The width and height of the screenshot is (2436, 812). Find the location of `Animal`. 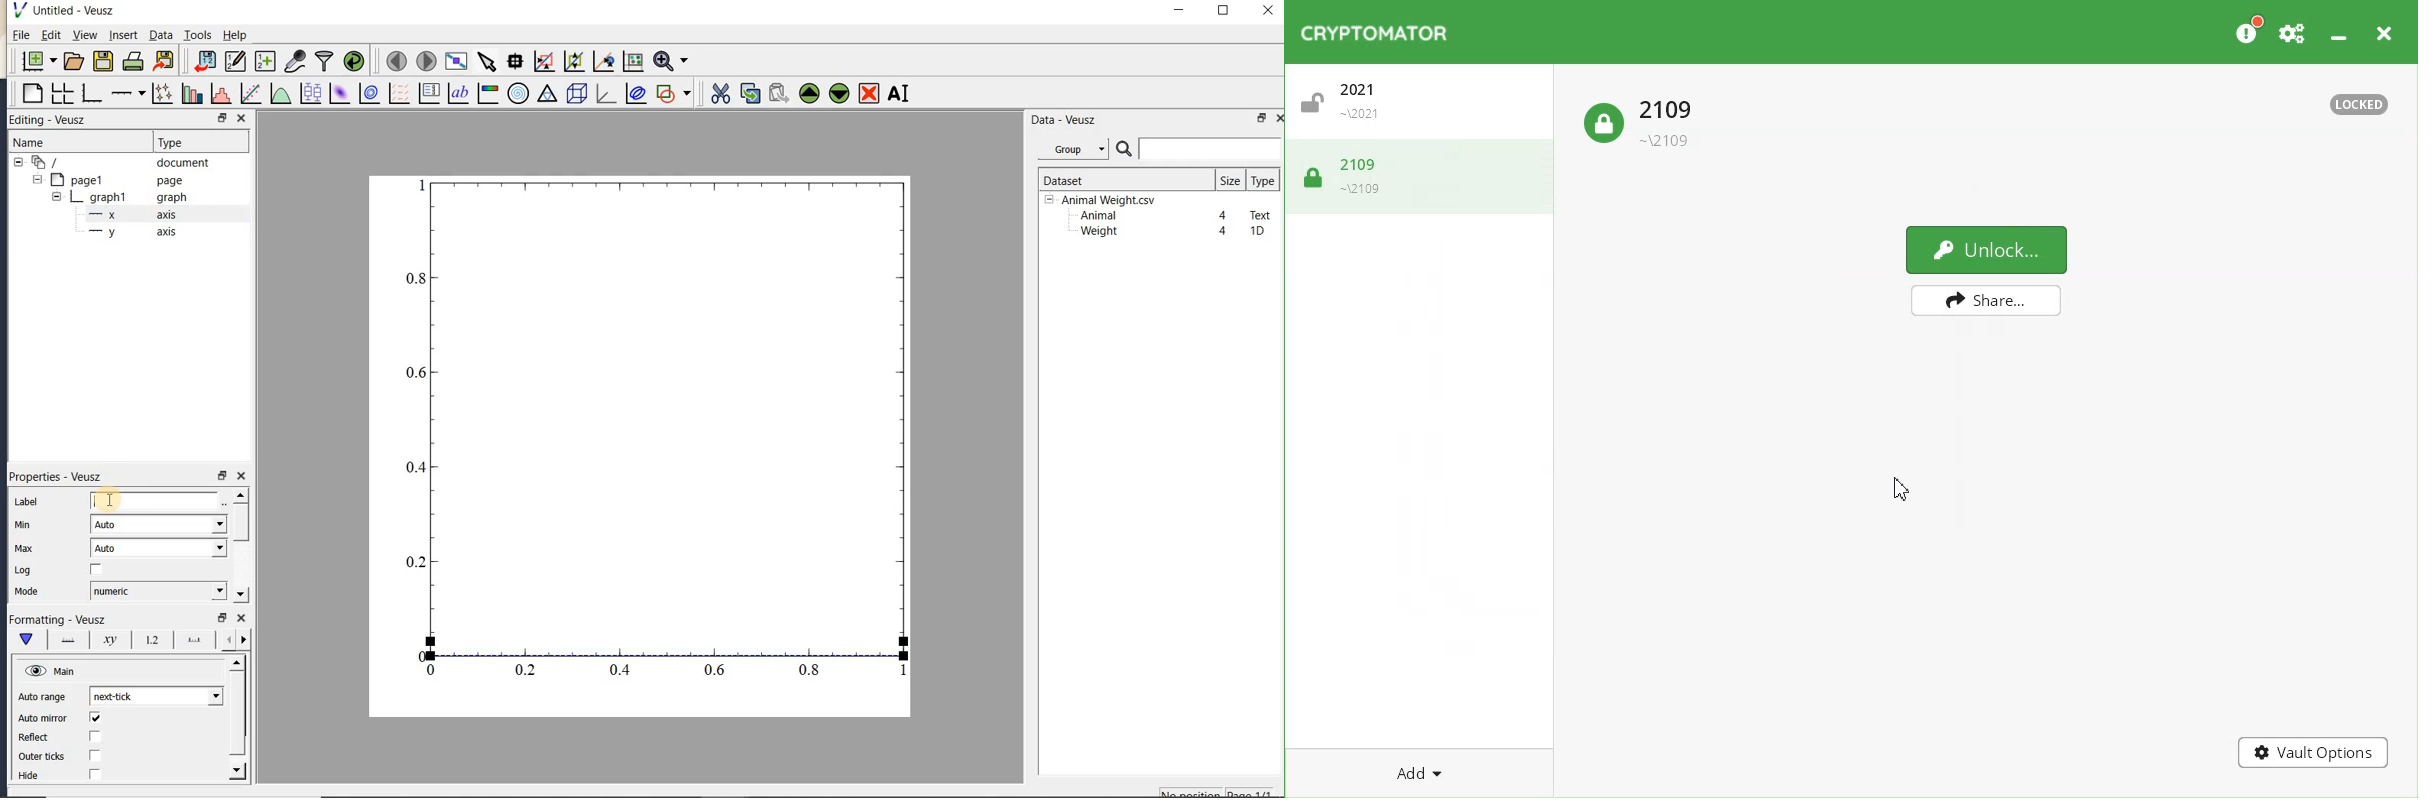

Animal is located at coordinates (1097, 216).